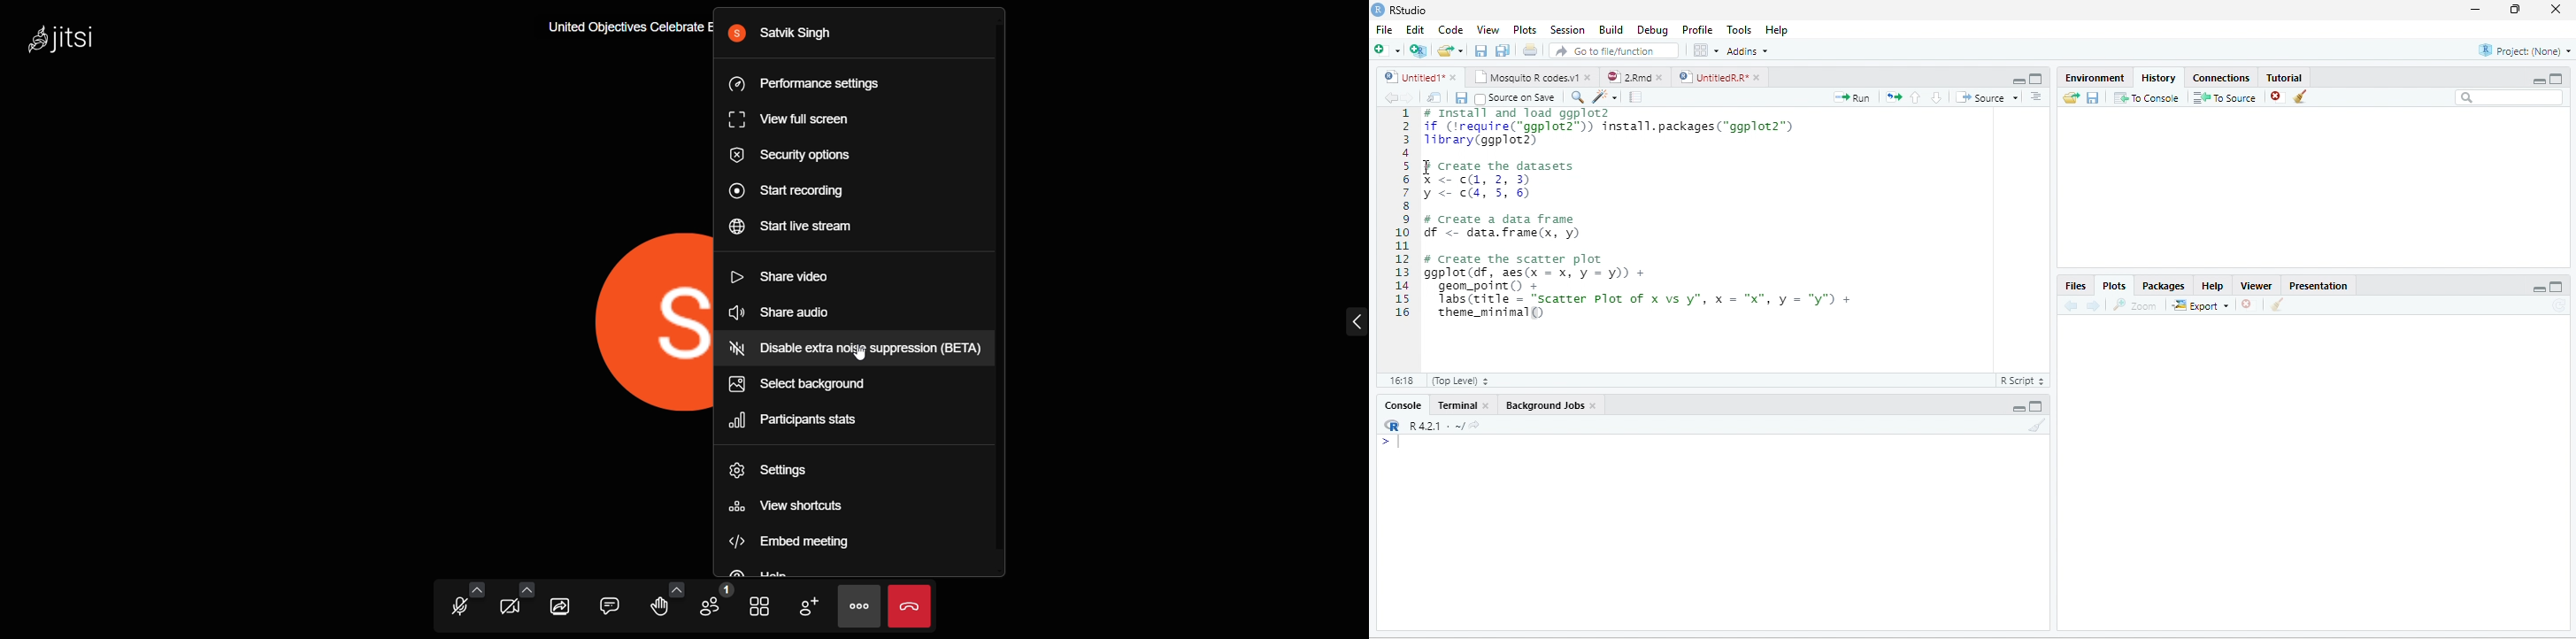  What do you see at coordinates (2072, 305) in the screenshot?
I see `Previous plot` at bounding box center [2072, 305].